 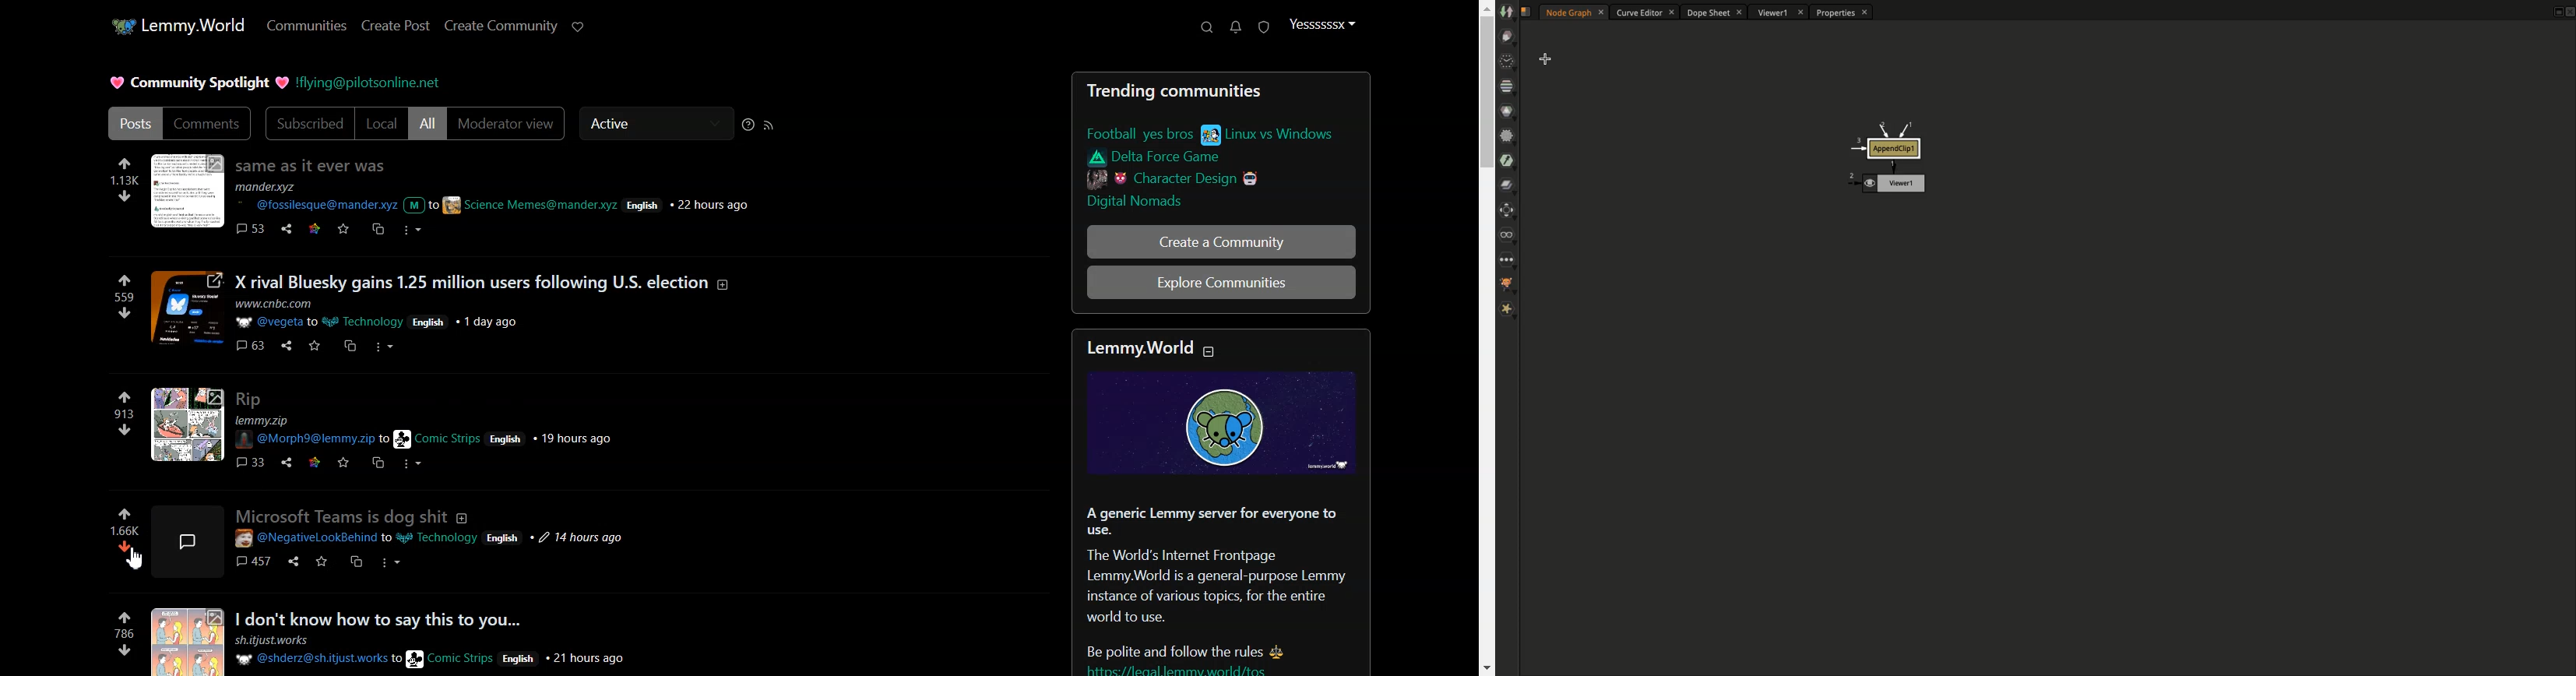 What do you see at coordinates (125, 556) in the screenshot?
I see `Down vote` at bounding box center [125, 556].